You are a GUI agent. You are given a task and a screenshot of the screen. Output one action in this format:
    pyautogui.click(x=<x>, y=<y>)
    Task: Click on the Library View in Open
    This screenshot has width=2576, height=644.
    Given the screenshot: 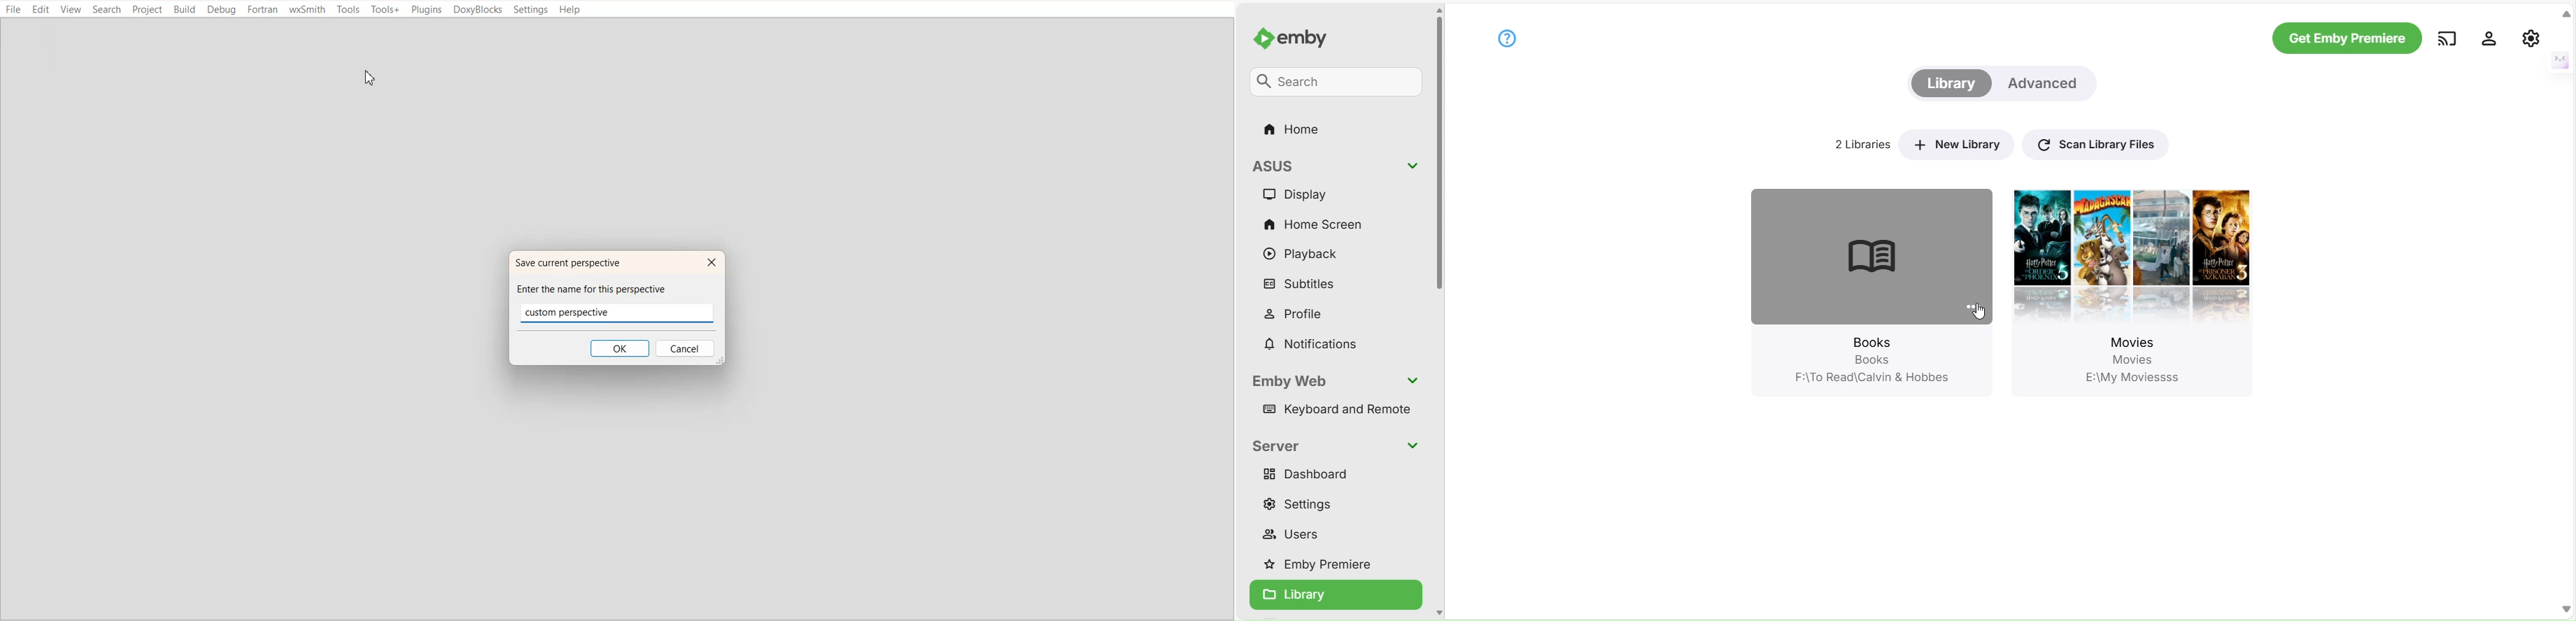 What is the action you would take?
    pyautogui.click(x=1336, y=596)
    